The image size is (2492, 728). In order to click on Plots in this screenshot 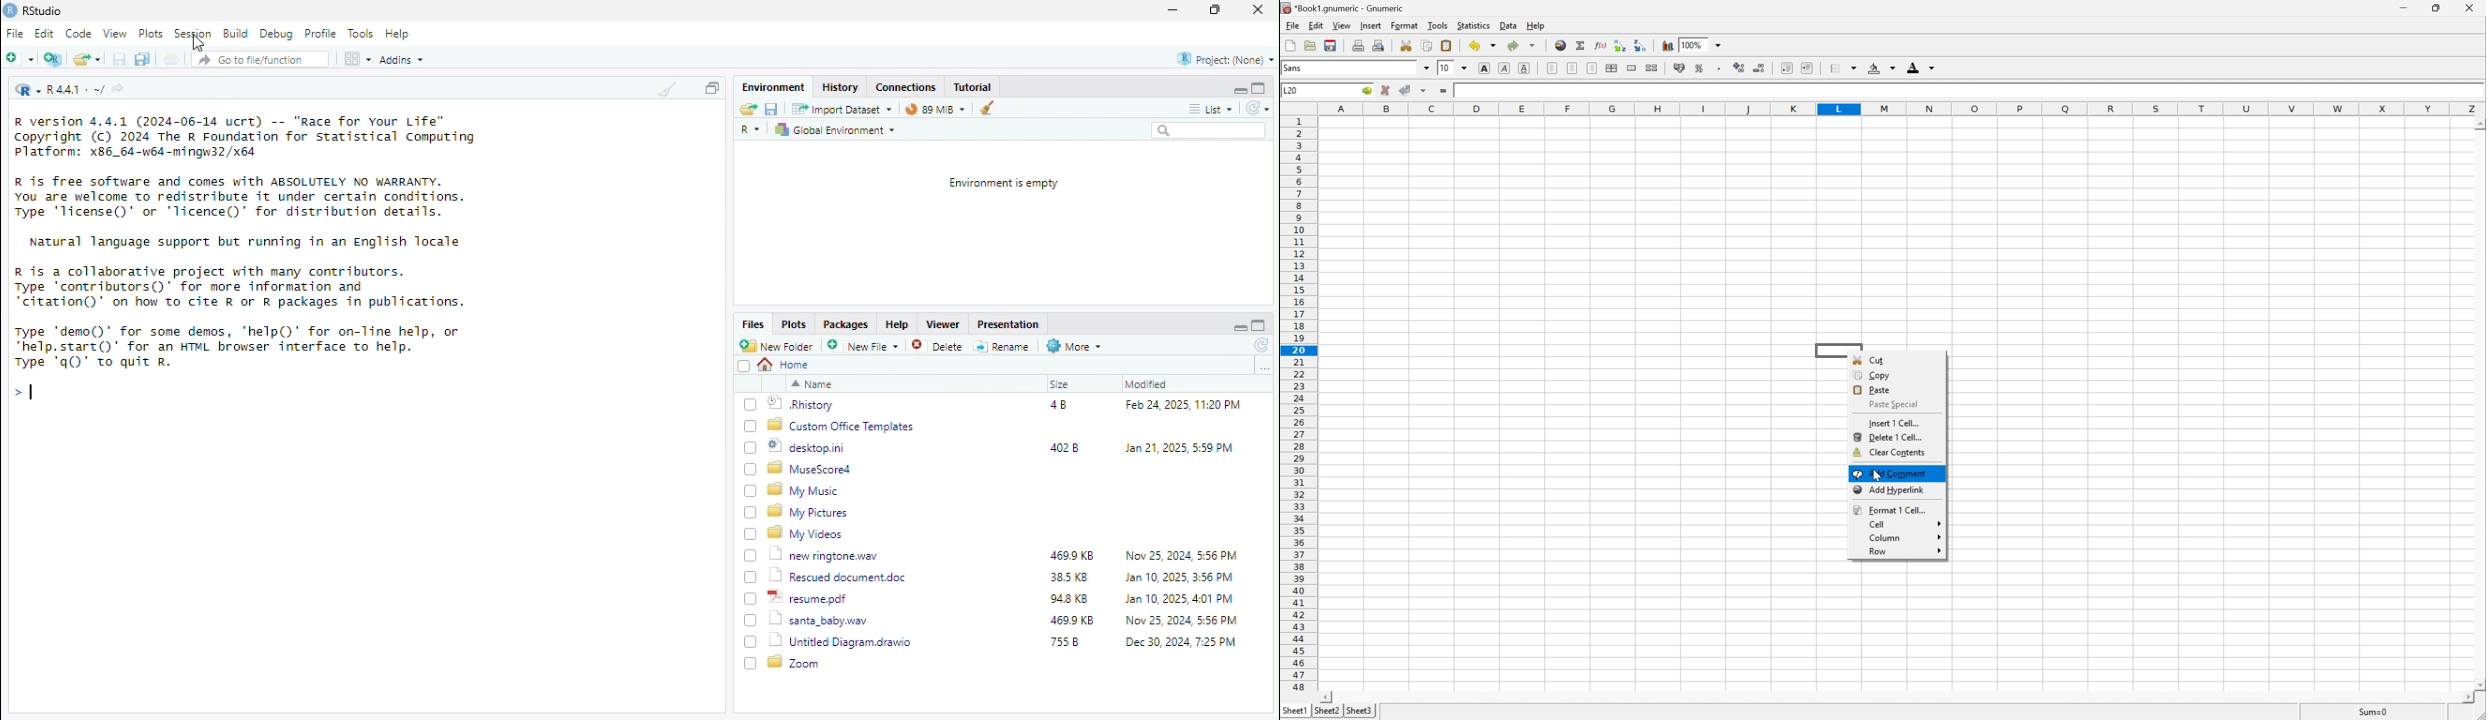, I will do `click(151, 33)`.